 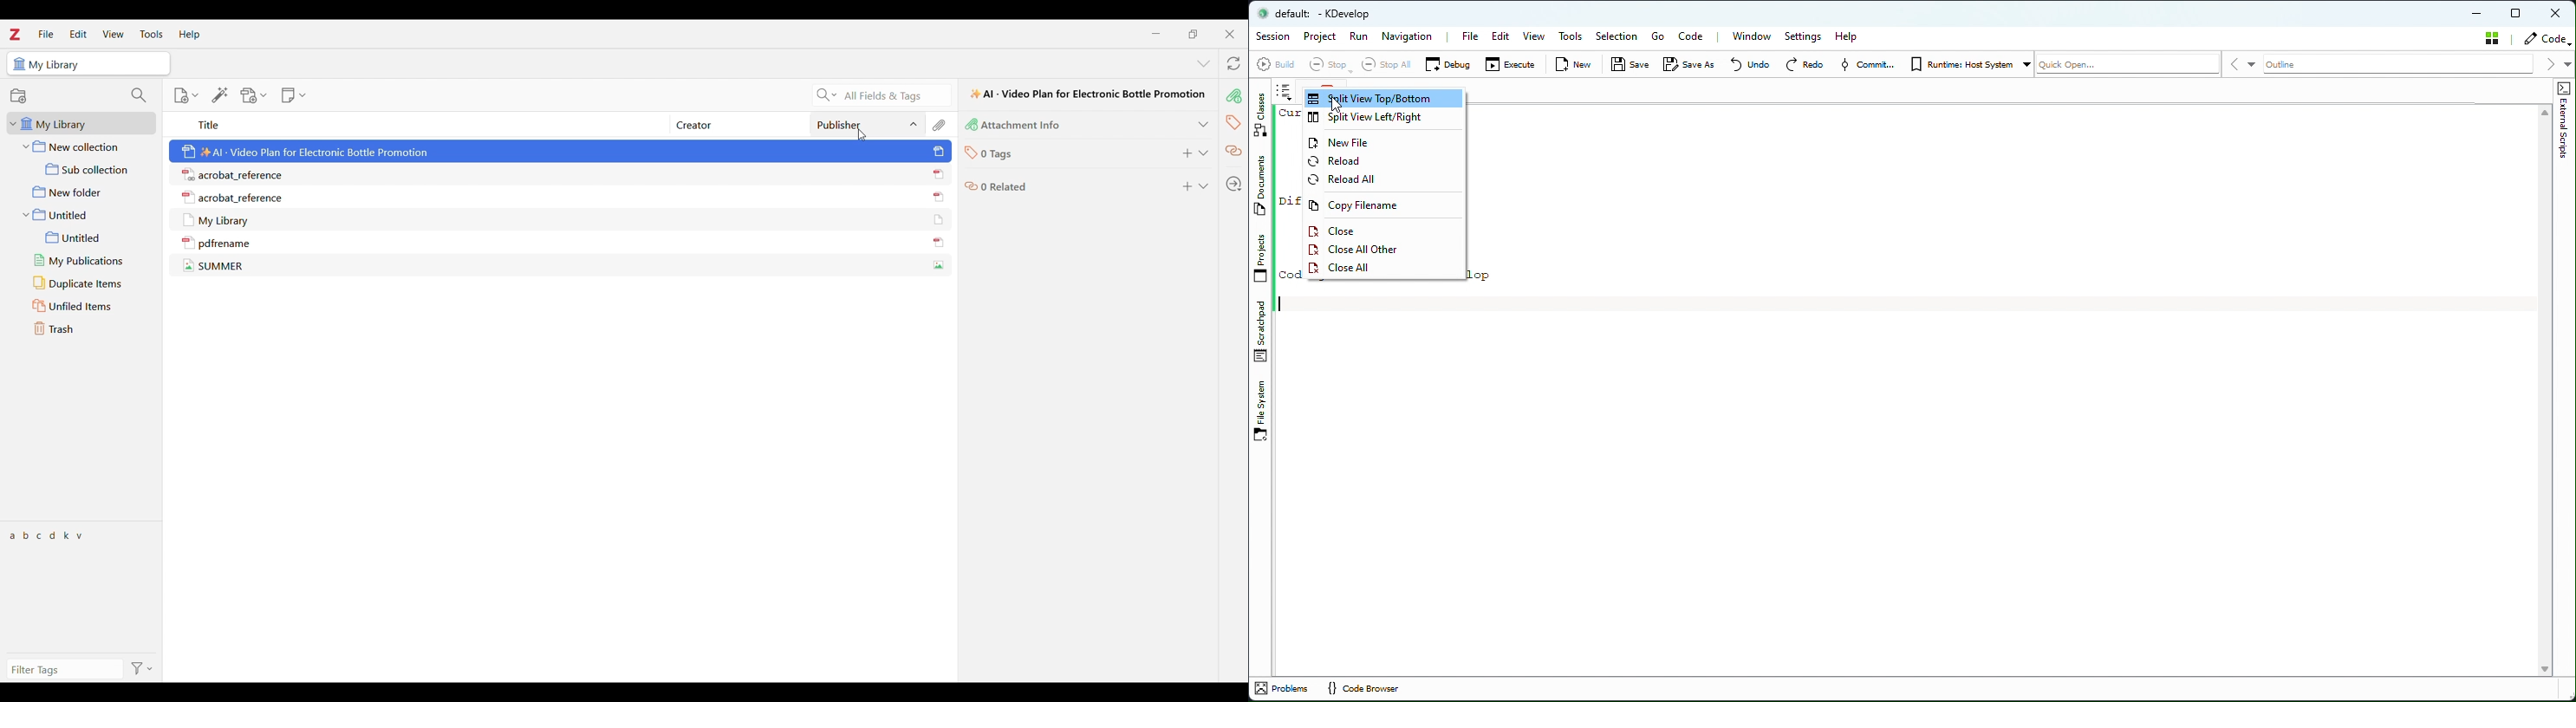 What do you see at coordinates (254, 96) in the screenshot?
I see `Add attachment options` at bounding box center [254, 96].